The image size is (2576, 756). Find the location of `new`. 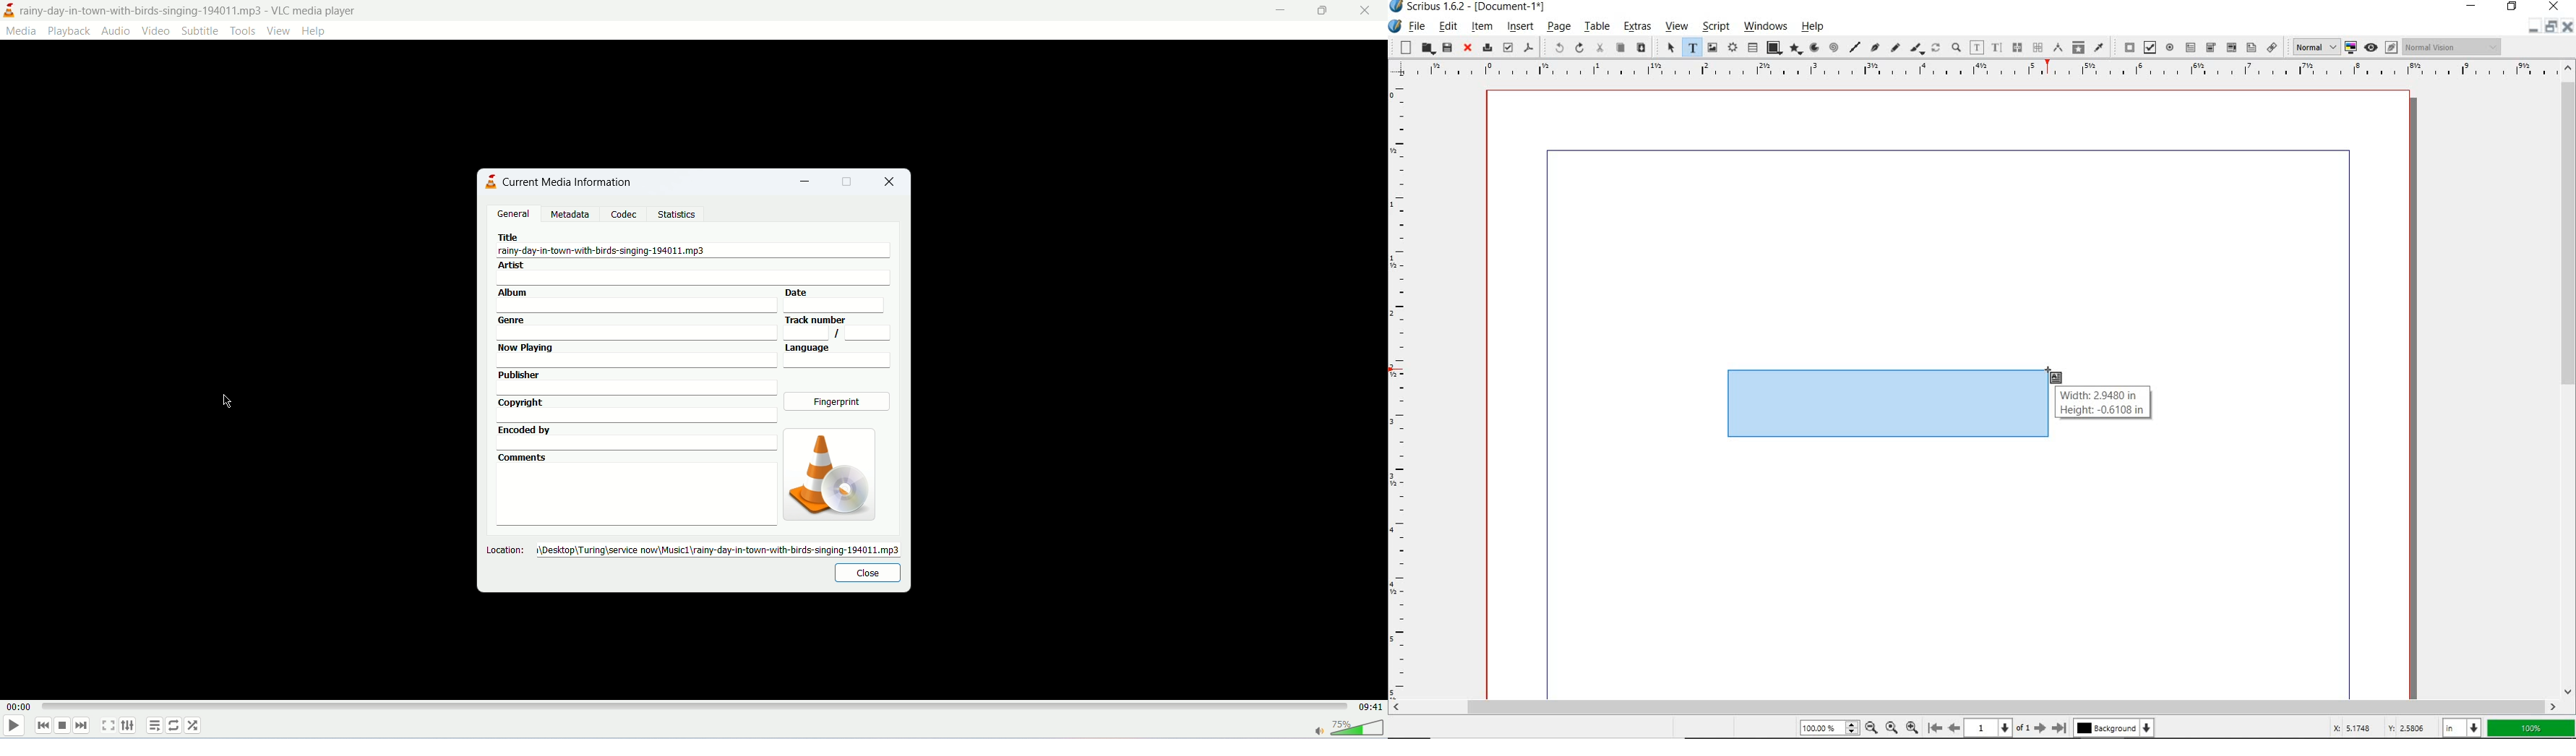

new is located at coordinates (1403, 47).